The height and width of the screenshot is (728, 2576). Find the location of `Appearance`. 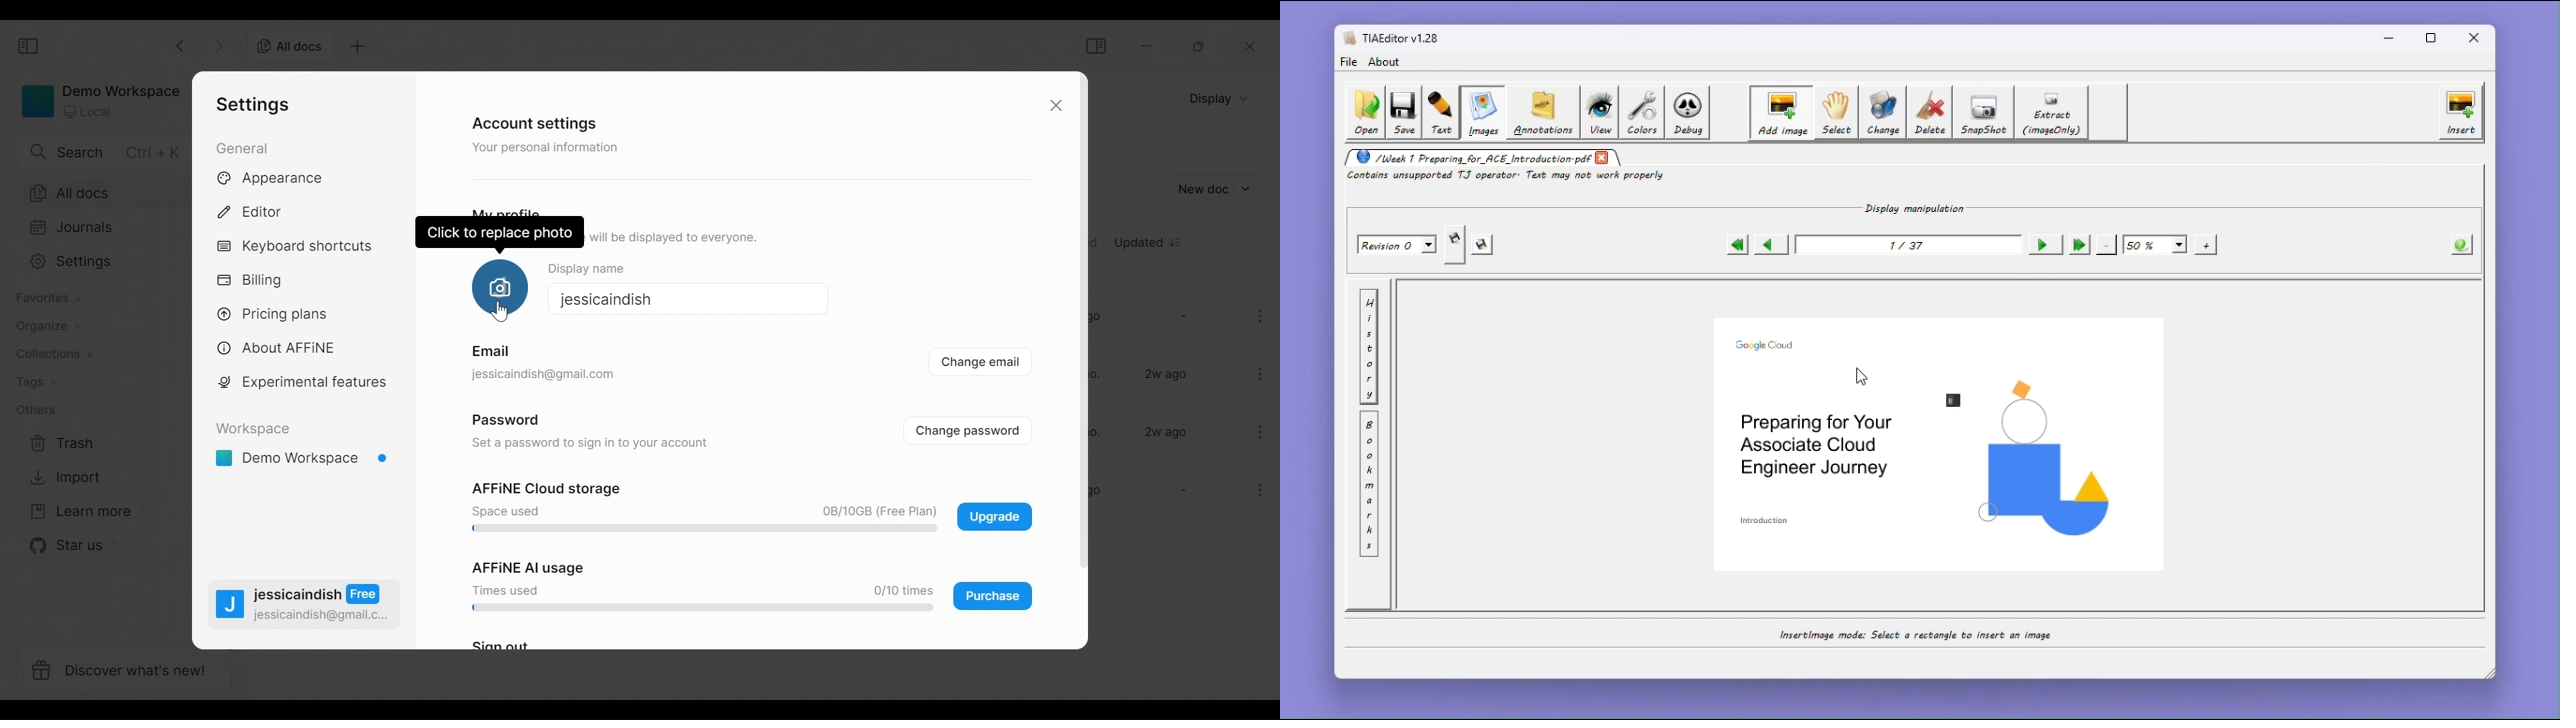

Appearance is located at coordinates (277, 179).